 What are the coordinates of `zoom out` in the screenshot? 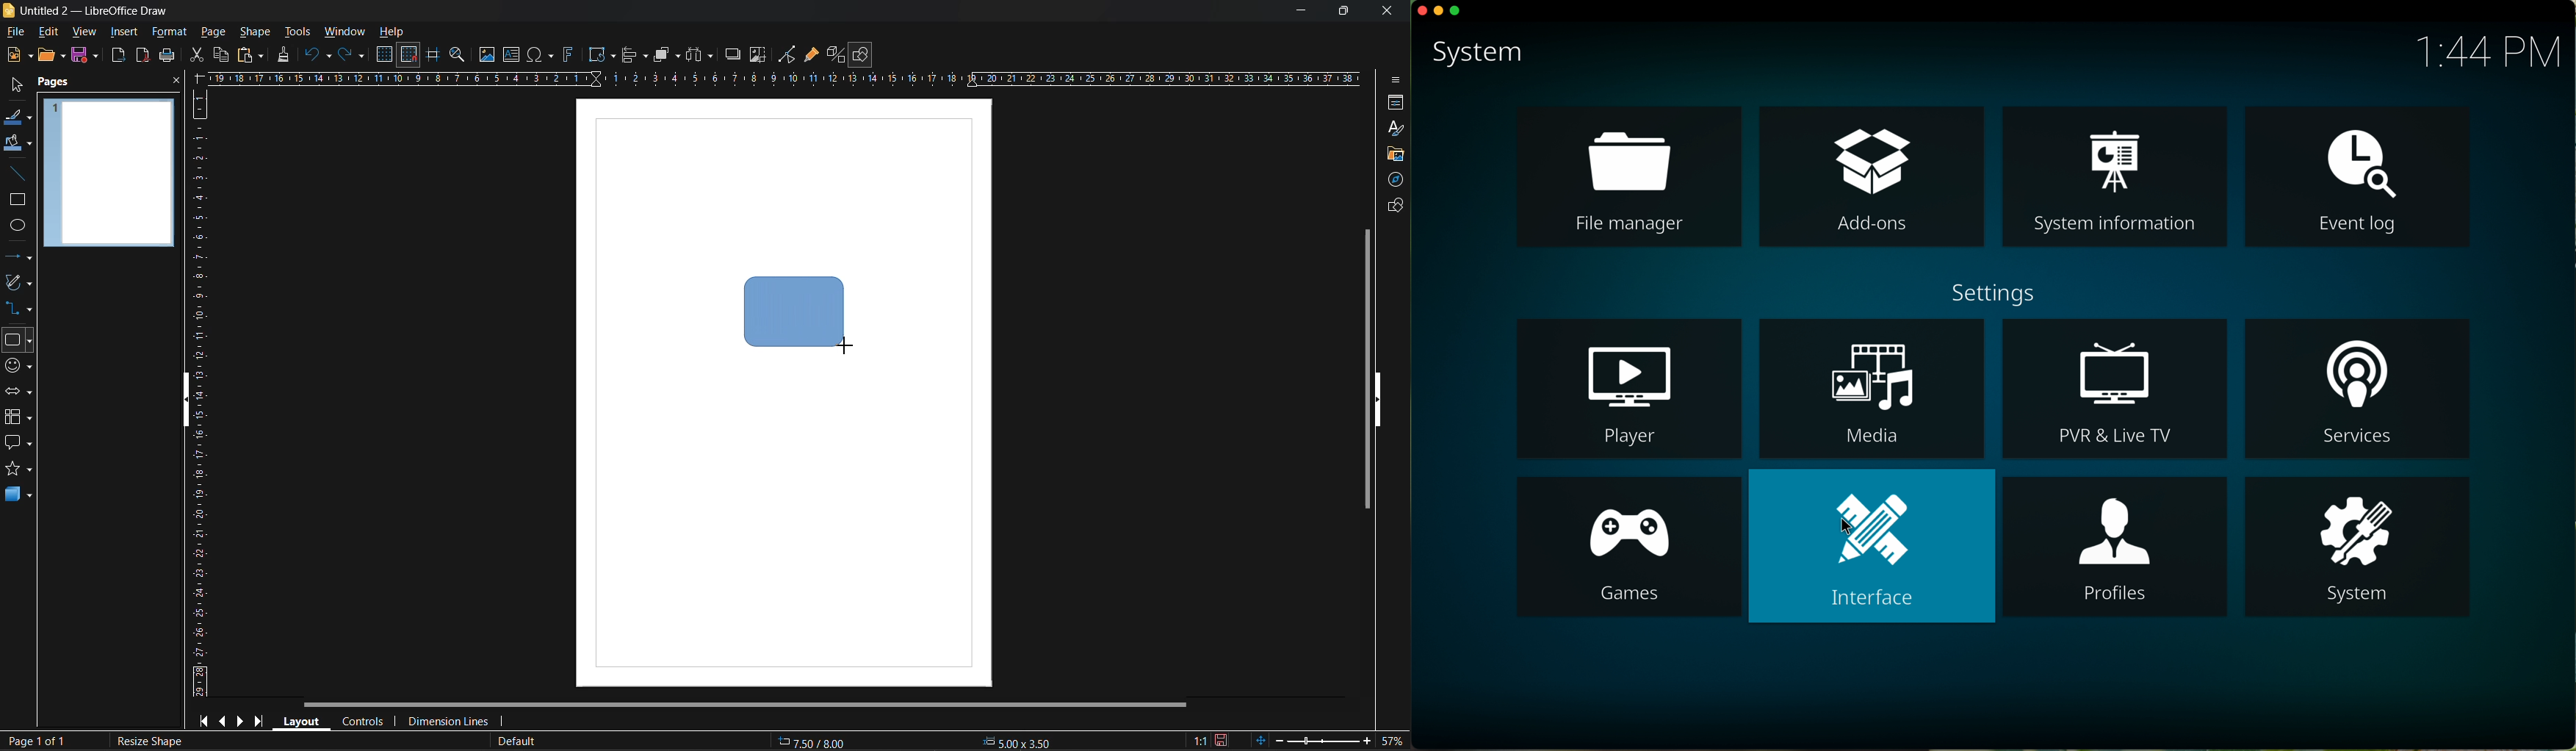 It's located at (1277, 739).